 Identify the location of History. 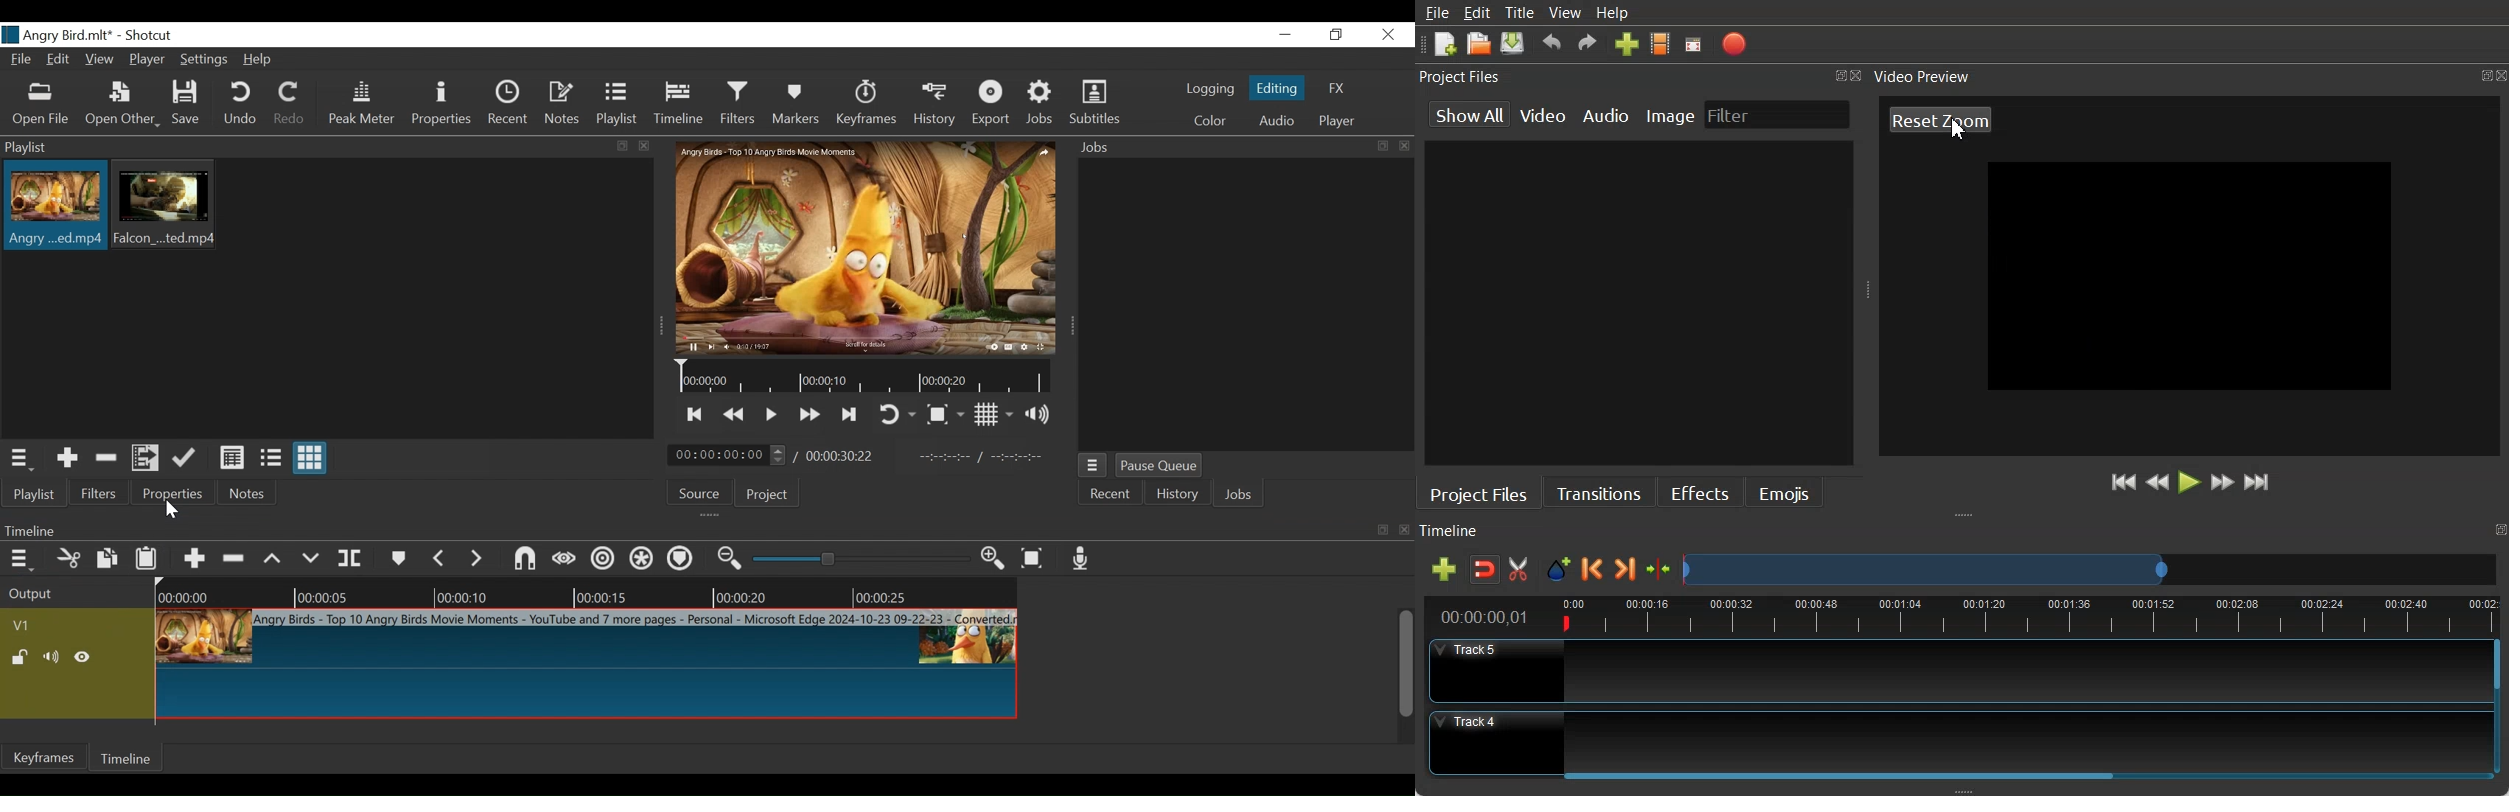
(935, 106).